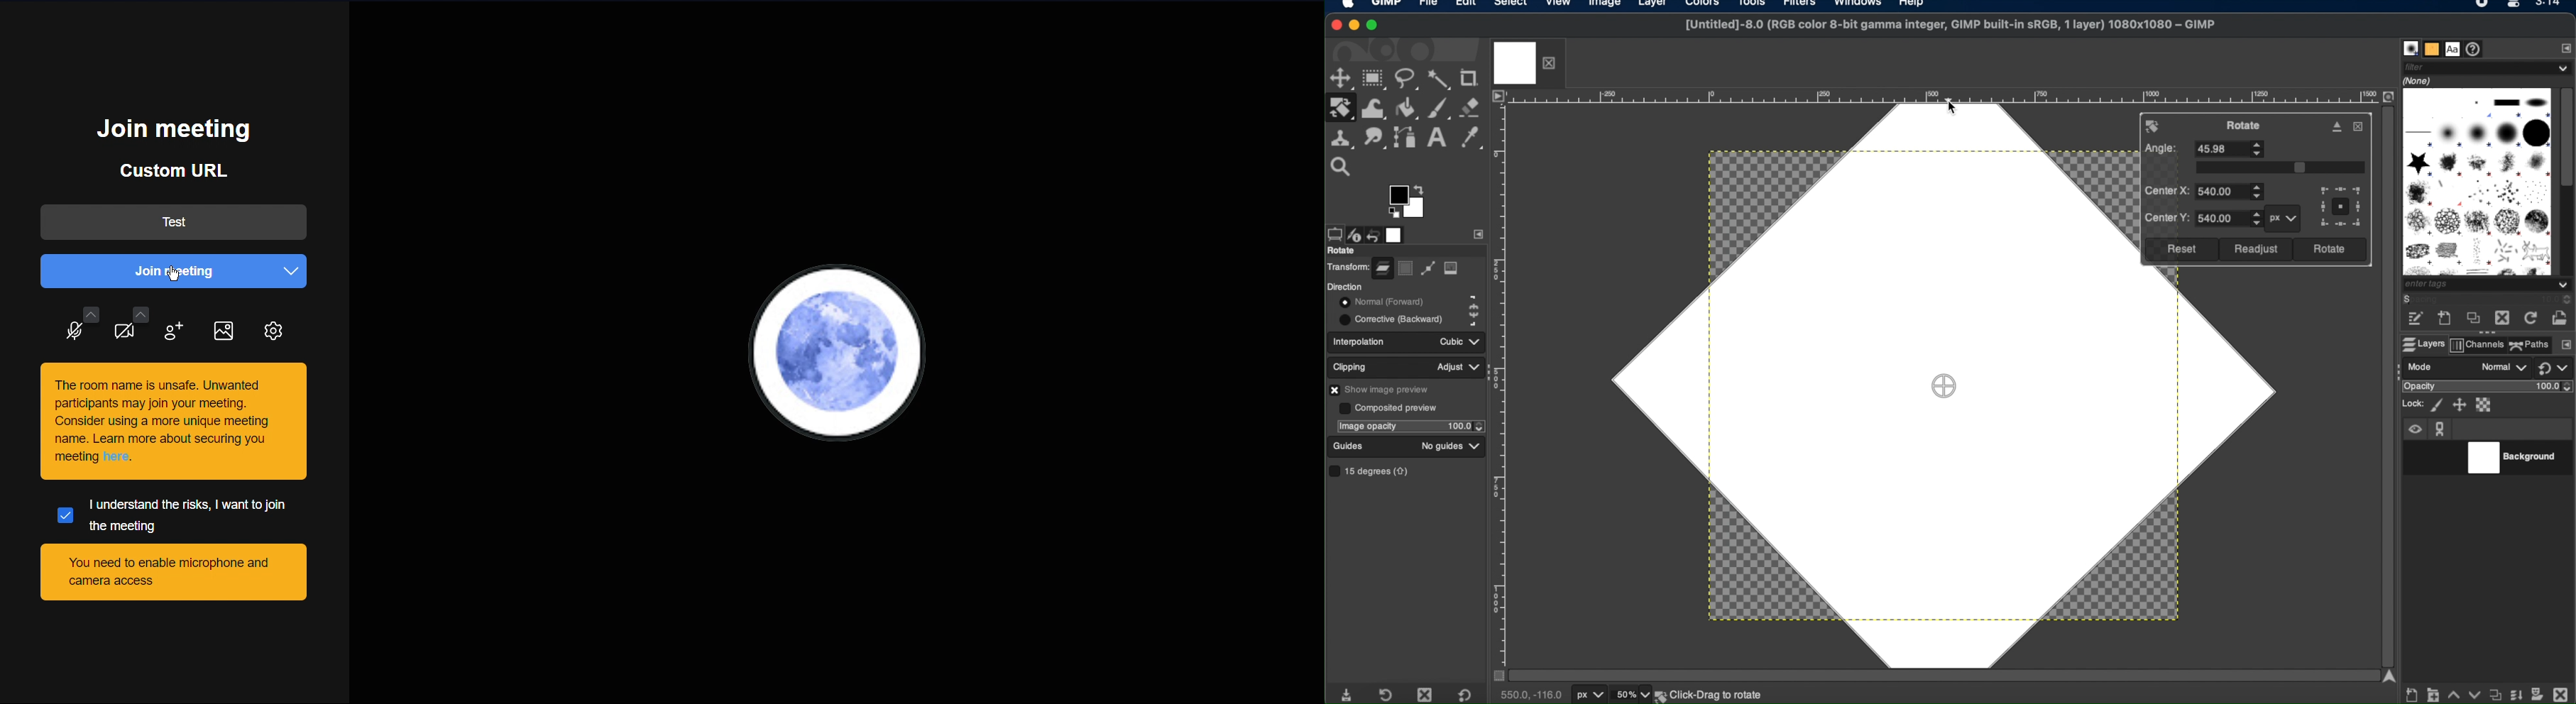 This screenshot has width=2576, height=728. What do you see at coordinates (2529, 319) in the screenshot?
I see `refresh brushes` at bounding box center [2529, 319].